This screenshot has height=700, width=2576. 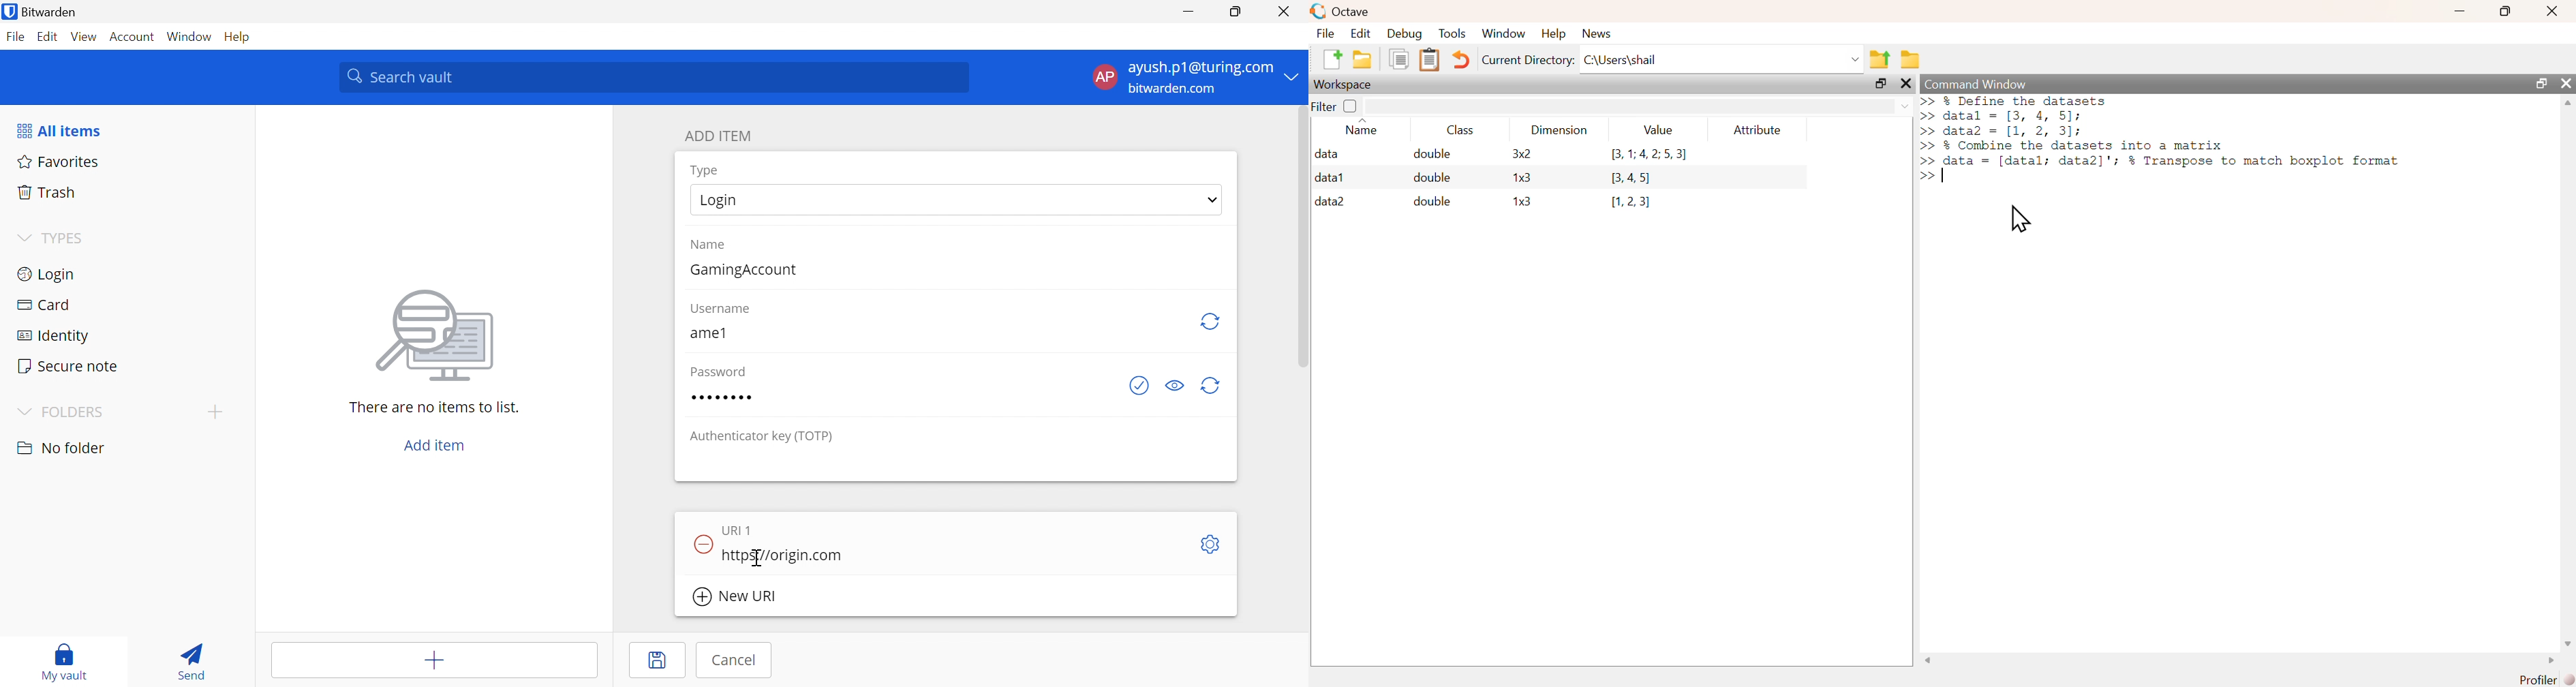 I want to click on Cursor, so click(x=758, y=558).